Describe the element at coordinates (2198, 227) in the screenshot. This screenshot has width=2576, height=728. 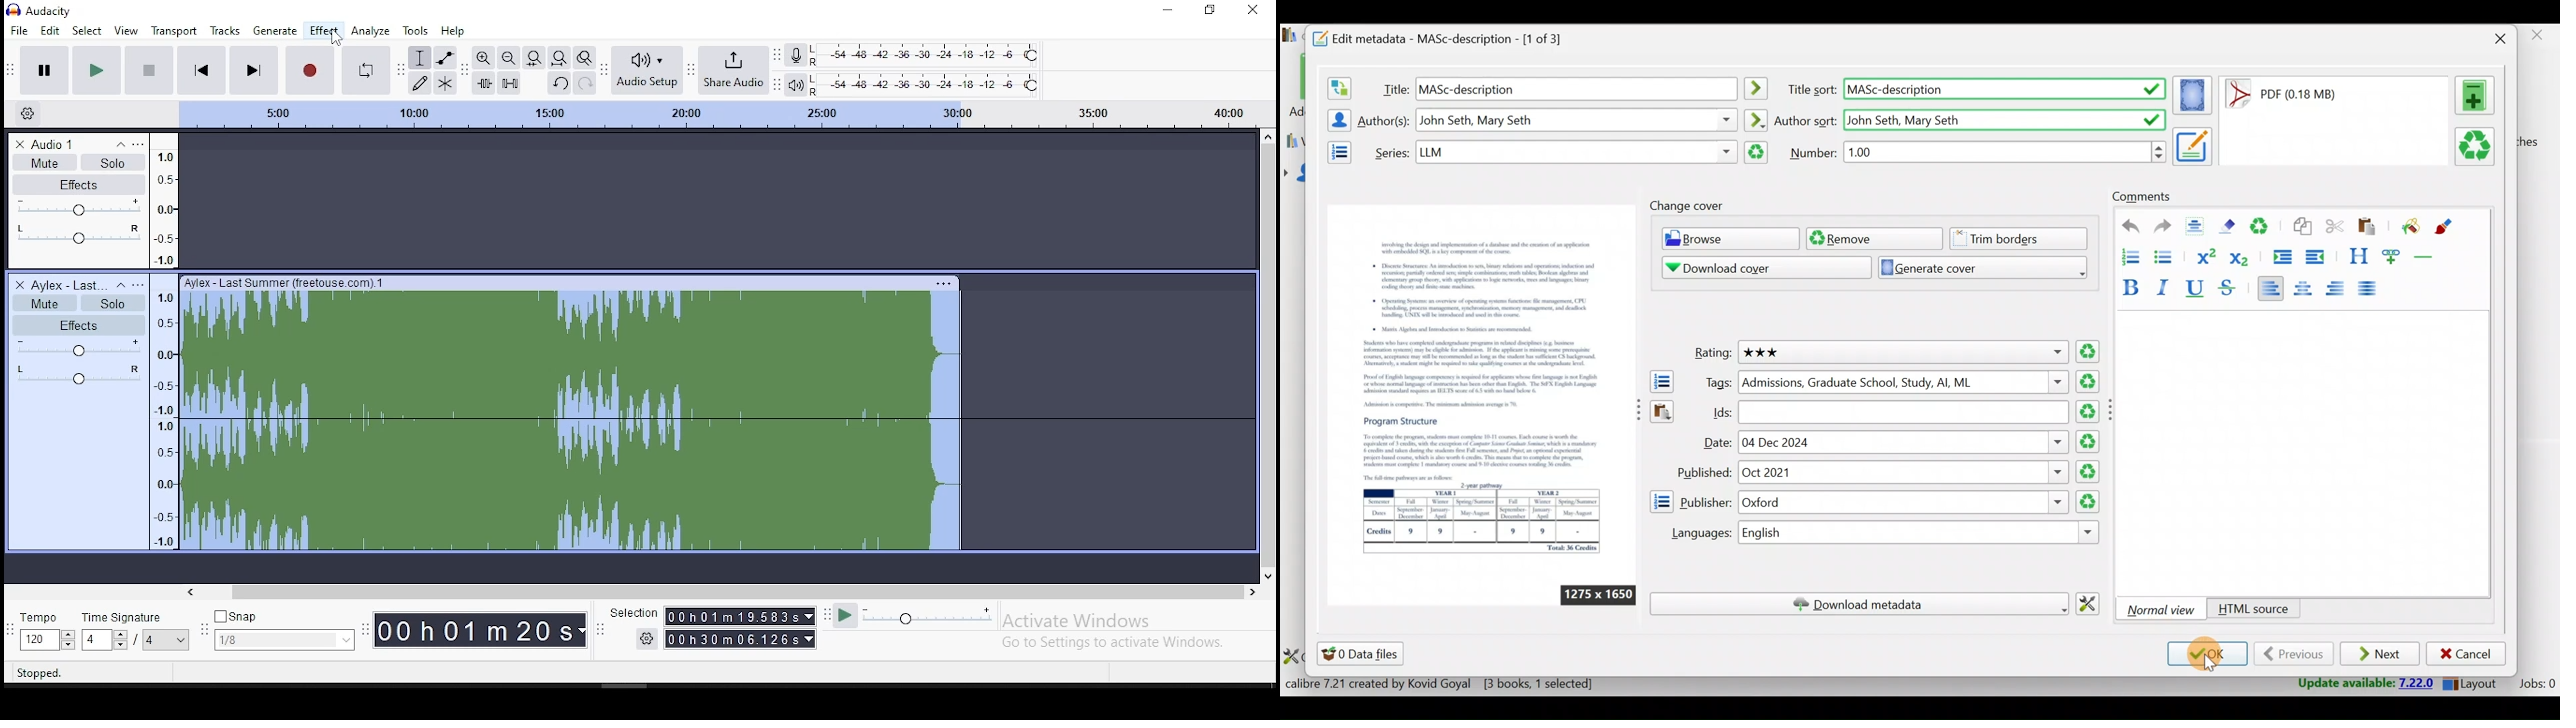
I see `Select all` at that location.